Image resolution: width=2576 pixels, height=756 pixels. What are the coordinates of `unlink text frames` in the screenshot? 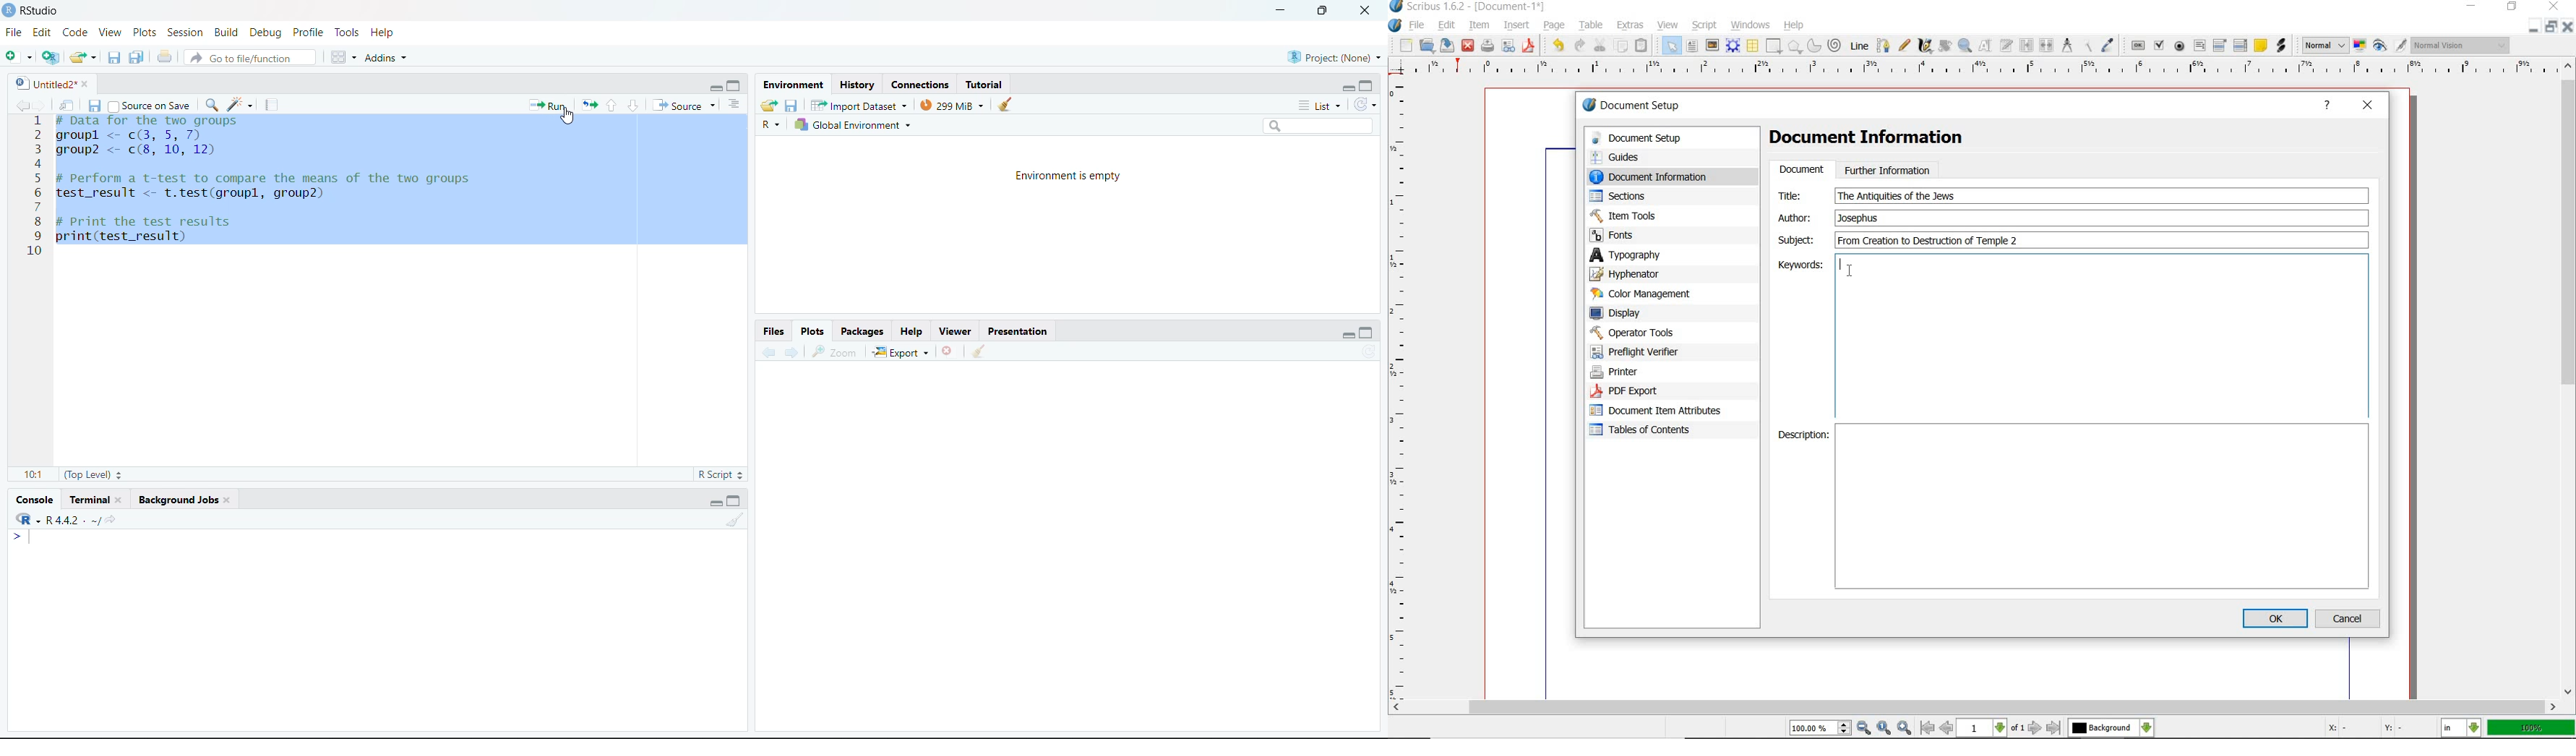 It's located at (2047, 45).